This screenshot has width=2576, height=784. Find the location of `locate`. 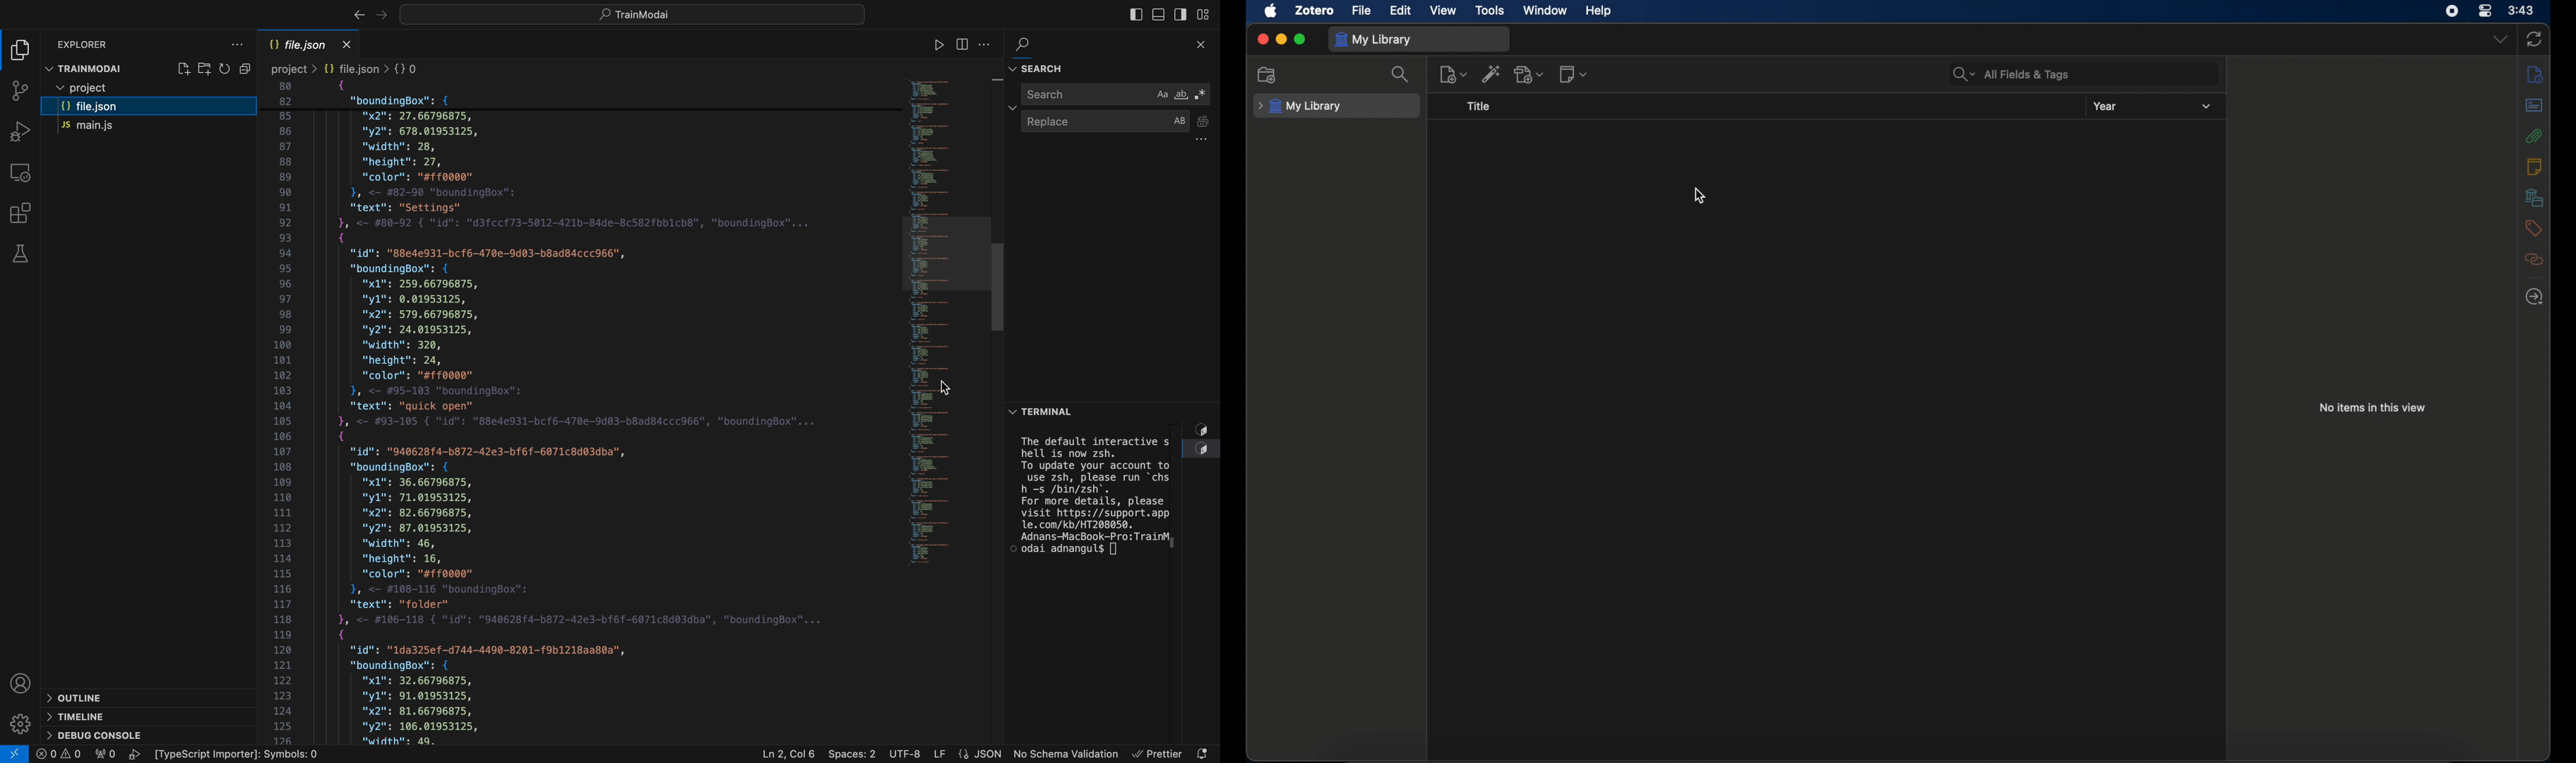

locate is located at coordinates (2534, 297).